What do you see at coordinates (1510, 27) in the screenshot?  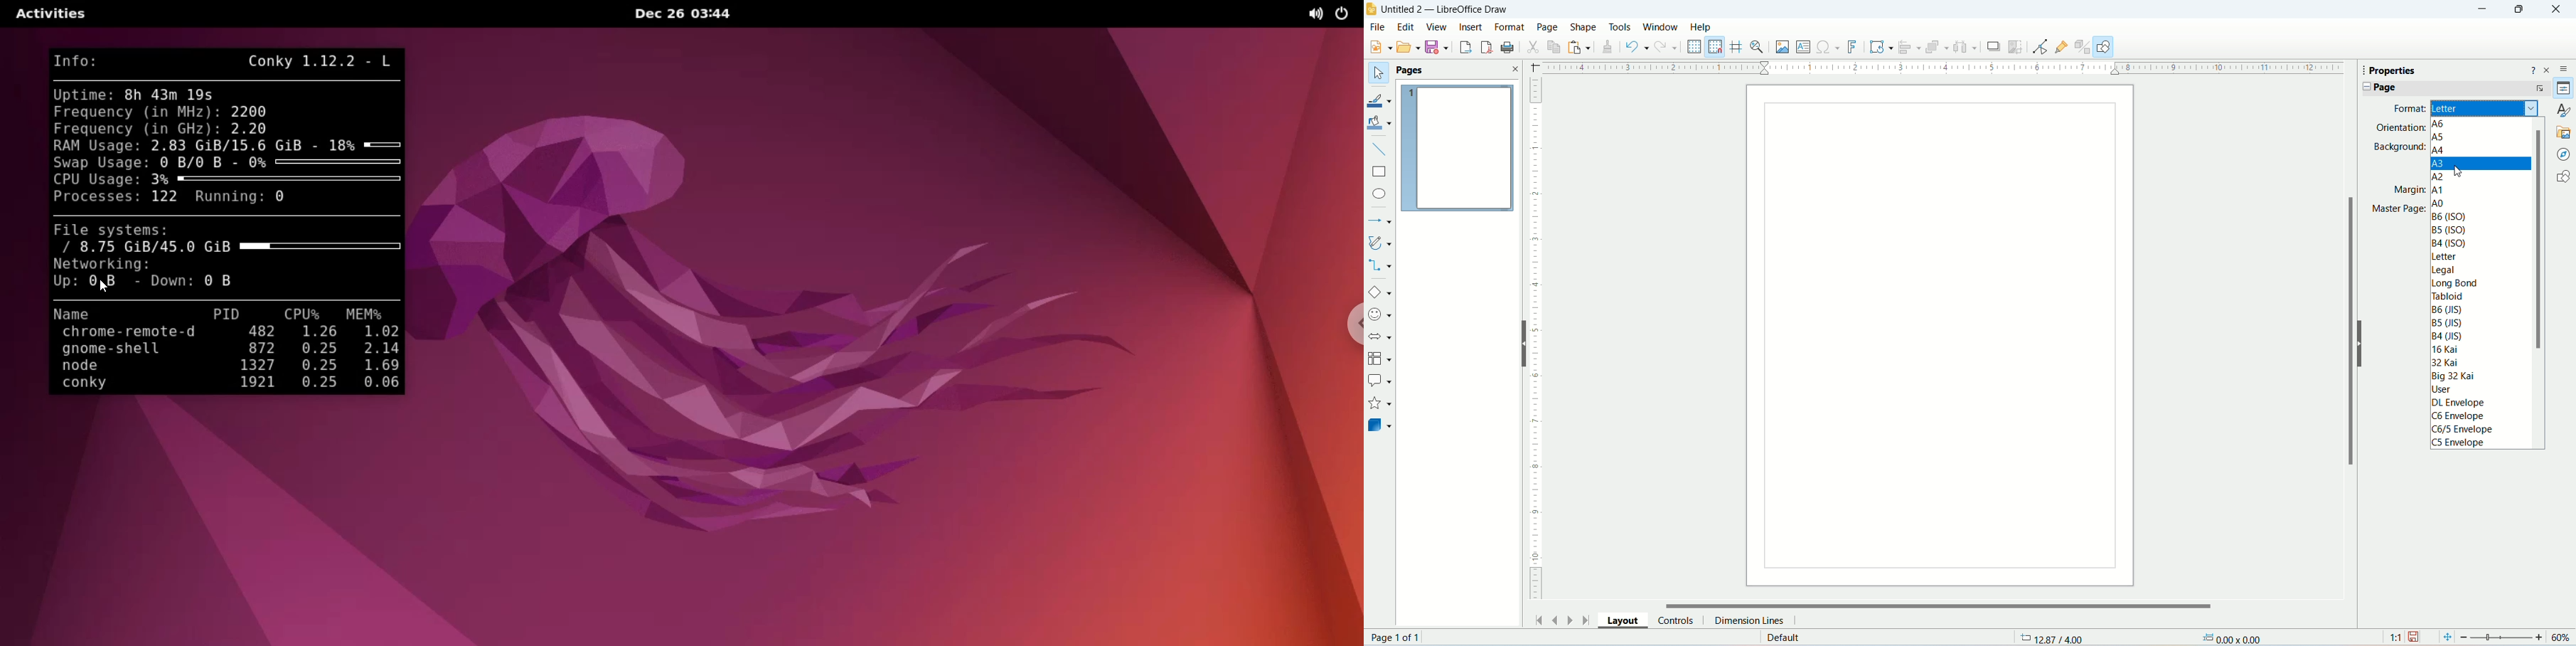 I see `format` at bounding box center [1510, 27].